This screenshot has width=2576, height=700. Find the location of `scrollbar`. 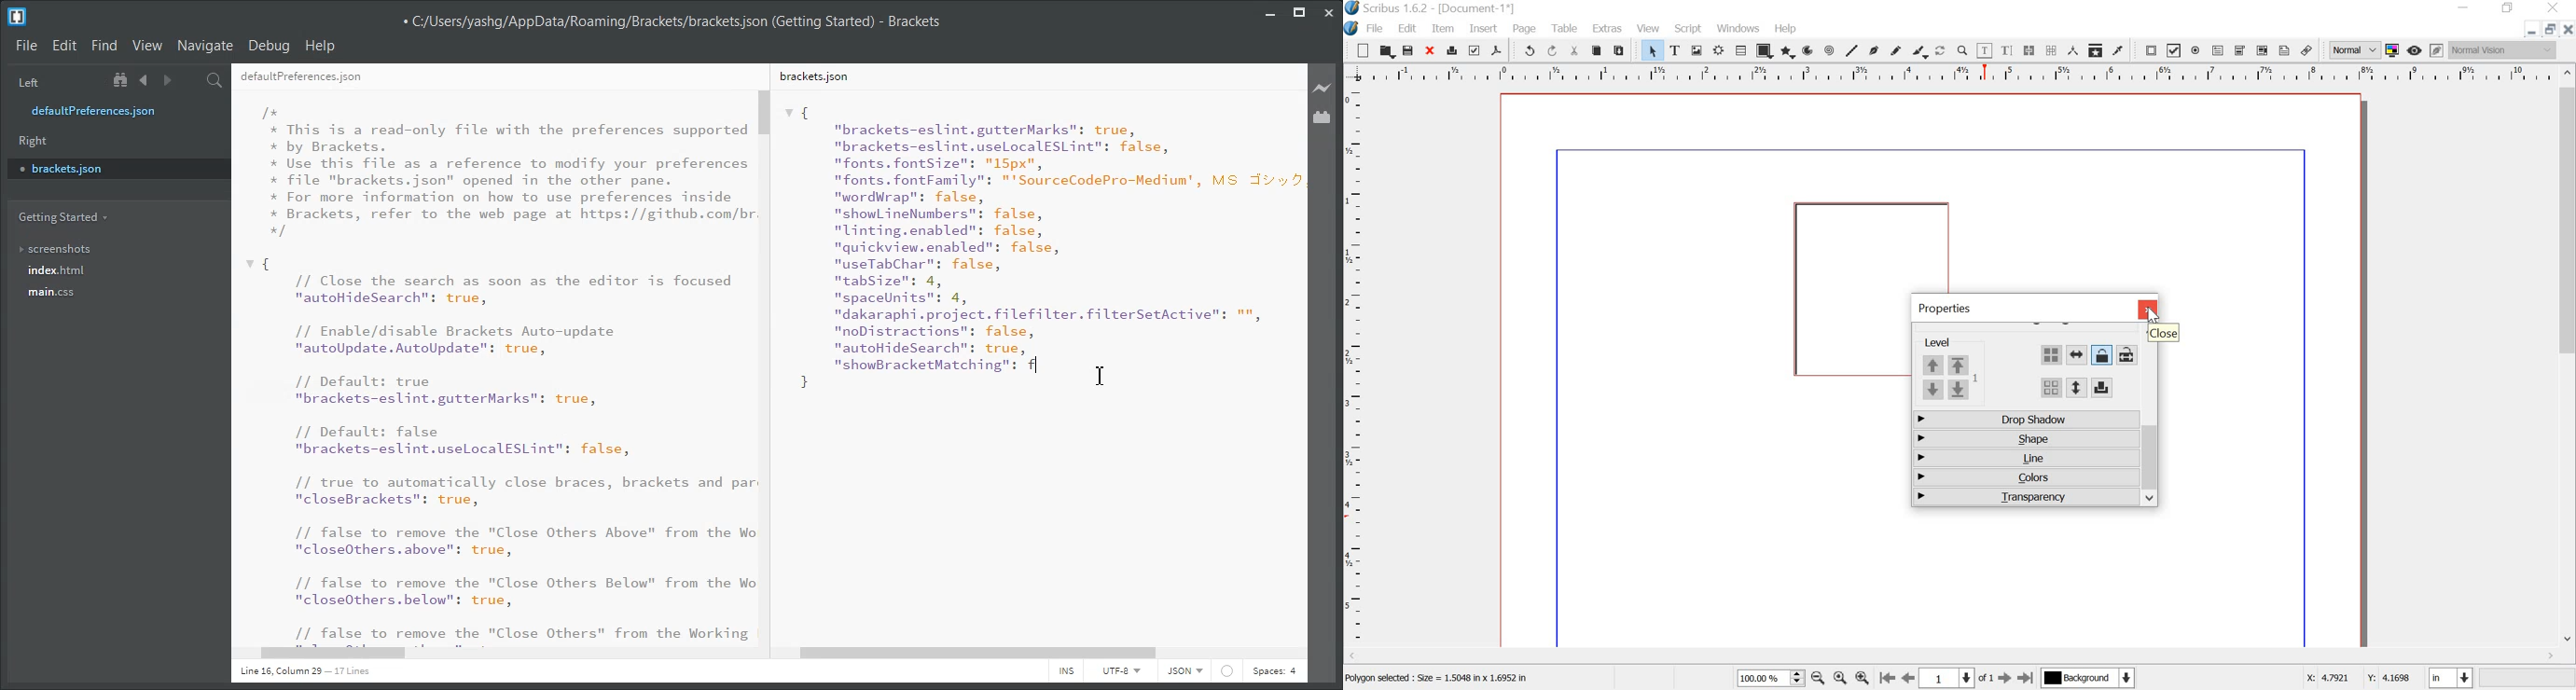

scrollbar is located at coordinates (2151, 463).